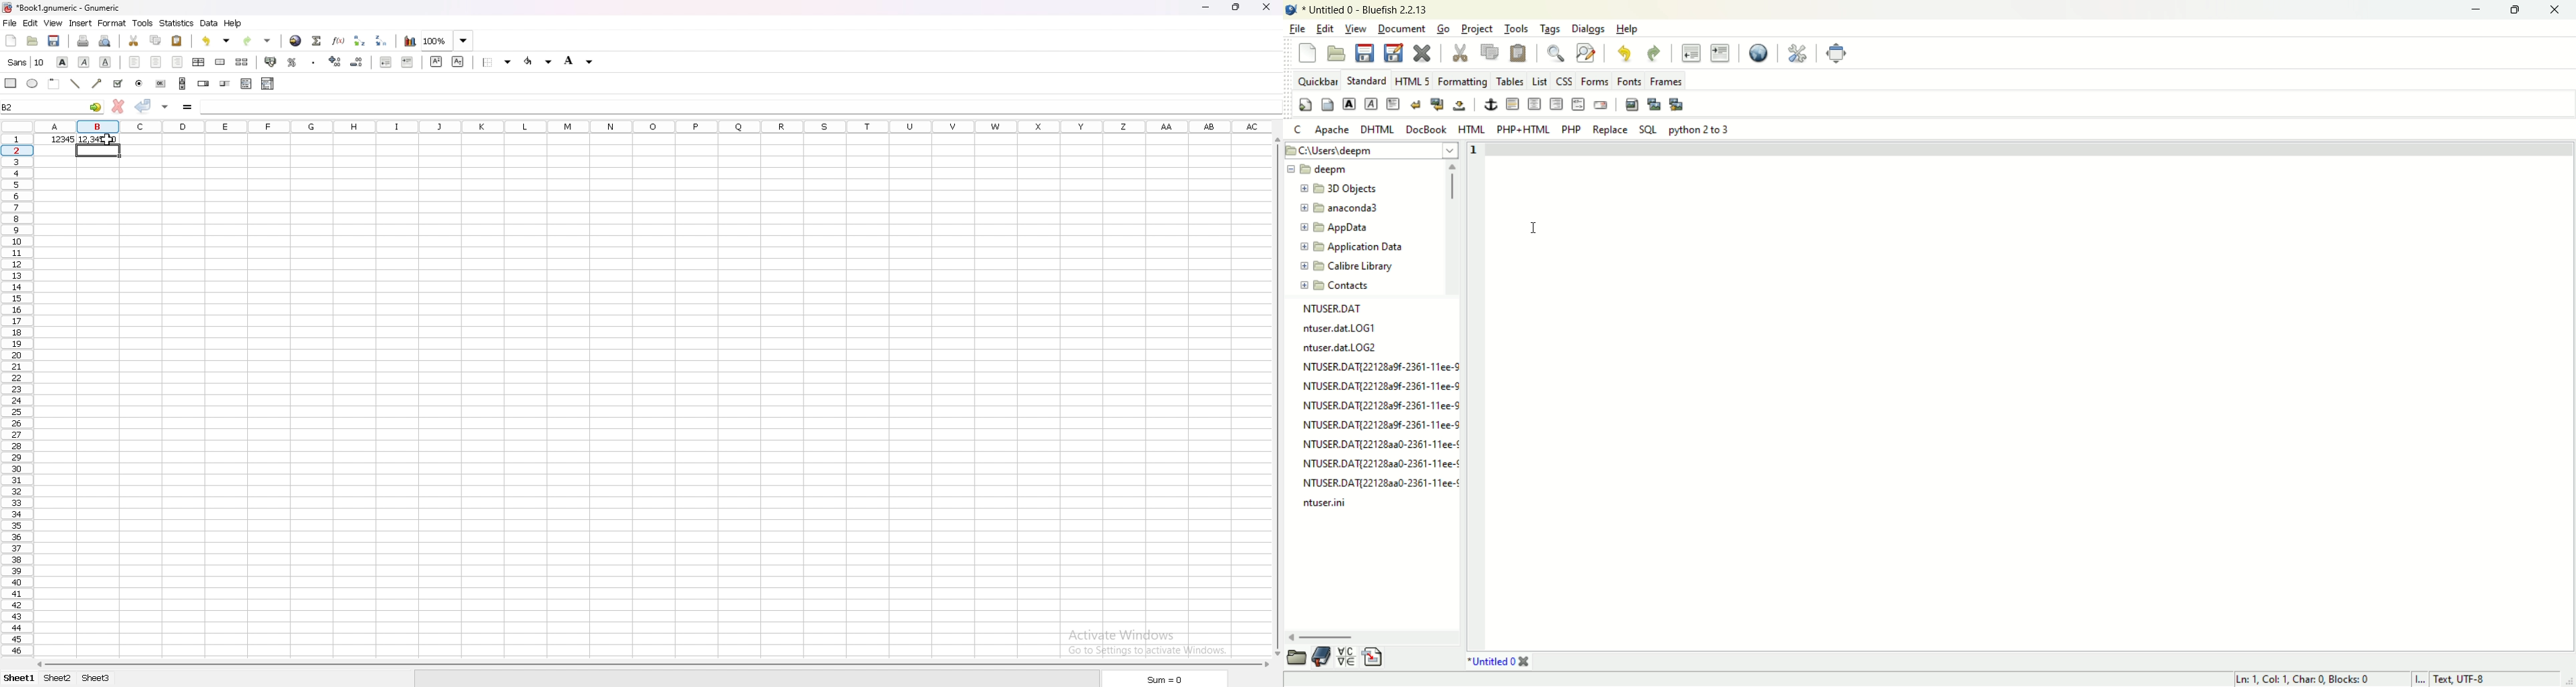  I want to click on standard, so click(1368, 80).